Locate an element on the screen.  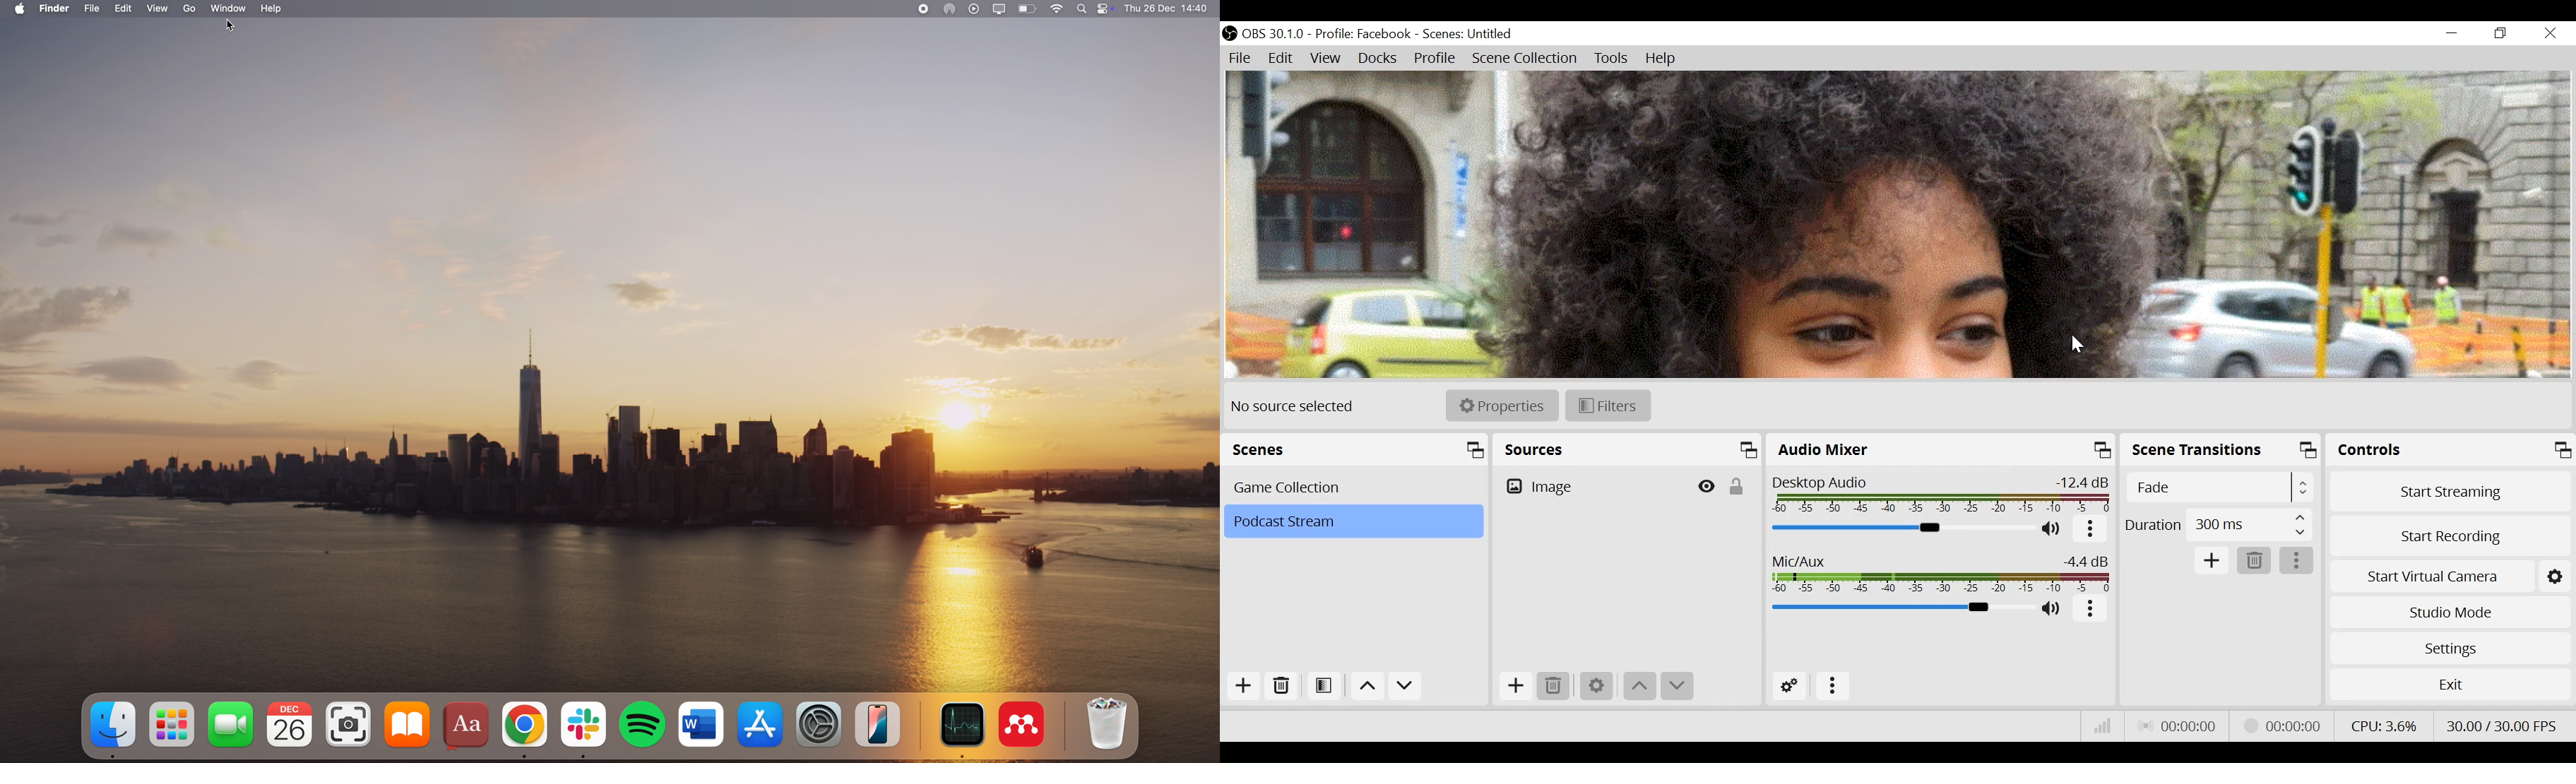
OBS Studio Desktop Icon is located at coordinates (1229, 33).